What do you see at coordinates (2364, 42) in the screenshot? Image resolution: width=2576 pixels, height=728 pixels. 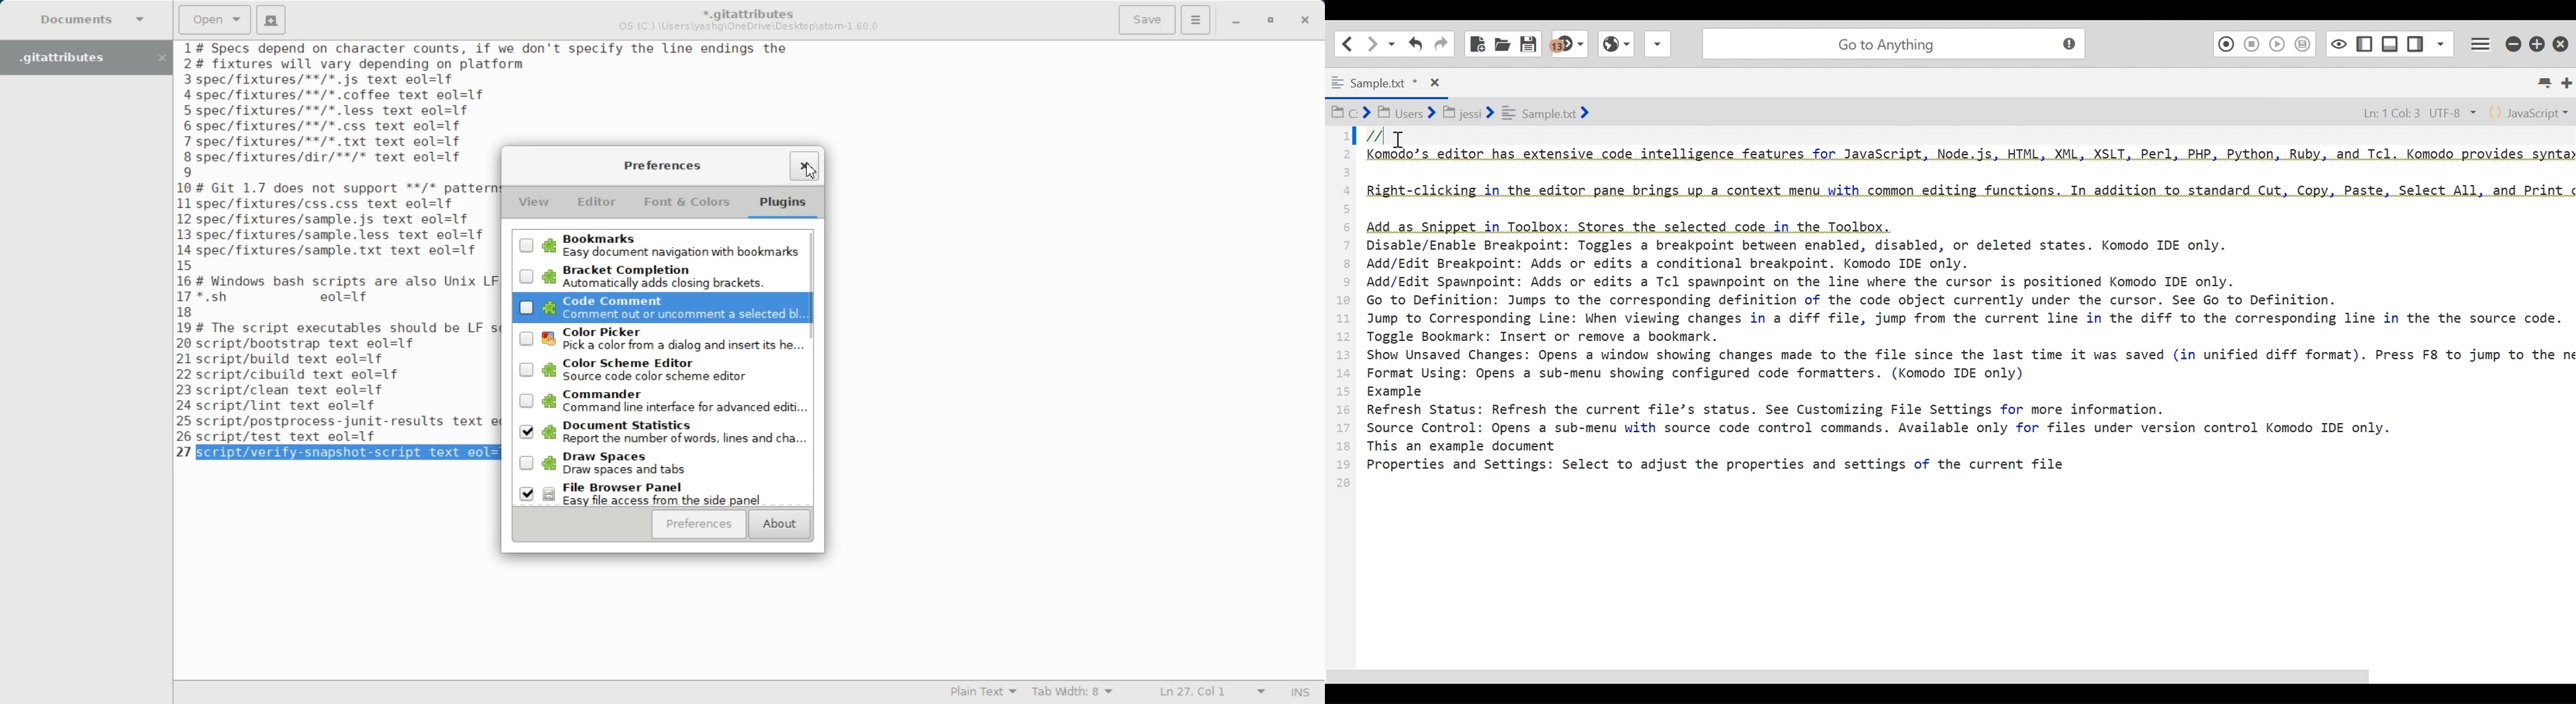 I see `Show/Hide Right Side Panel` at bounding box center [2364, 42].